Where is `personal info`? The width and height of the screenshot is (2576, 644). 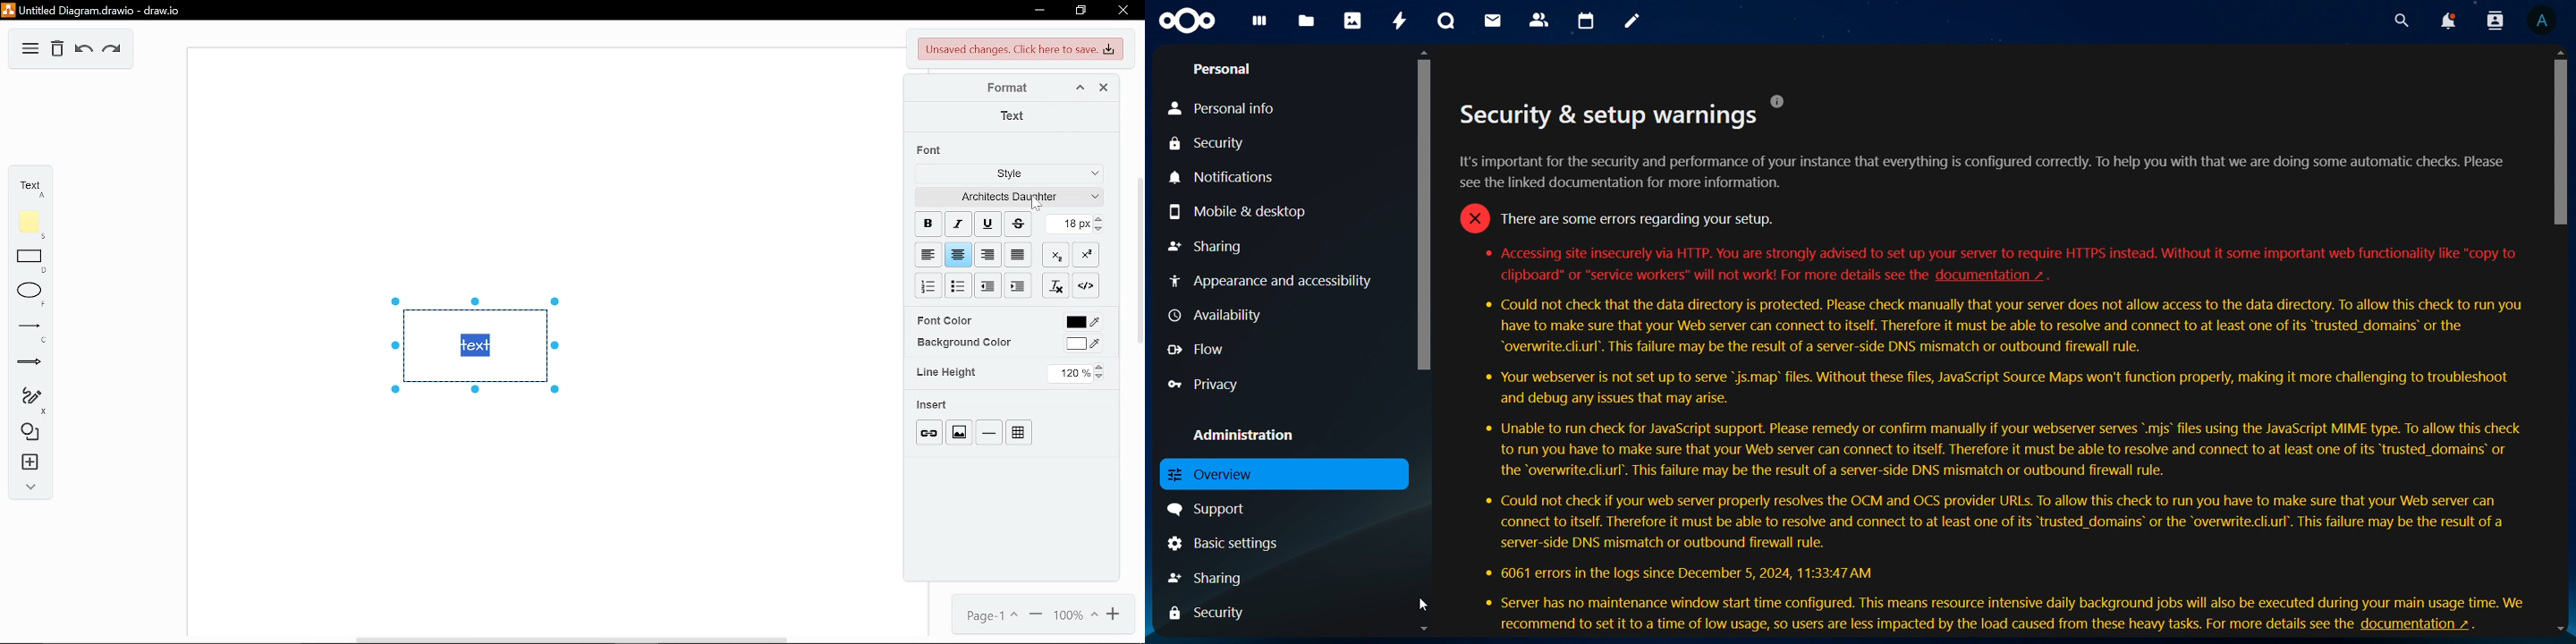
personal info is located at coordinates (1234, 107).